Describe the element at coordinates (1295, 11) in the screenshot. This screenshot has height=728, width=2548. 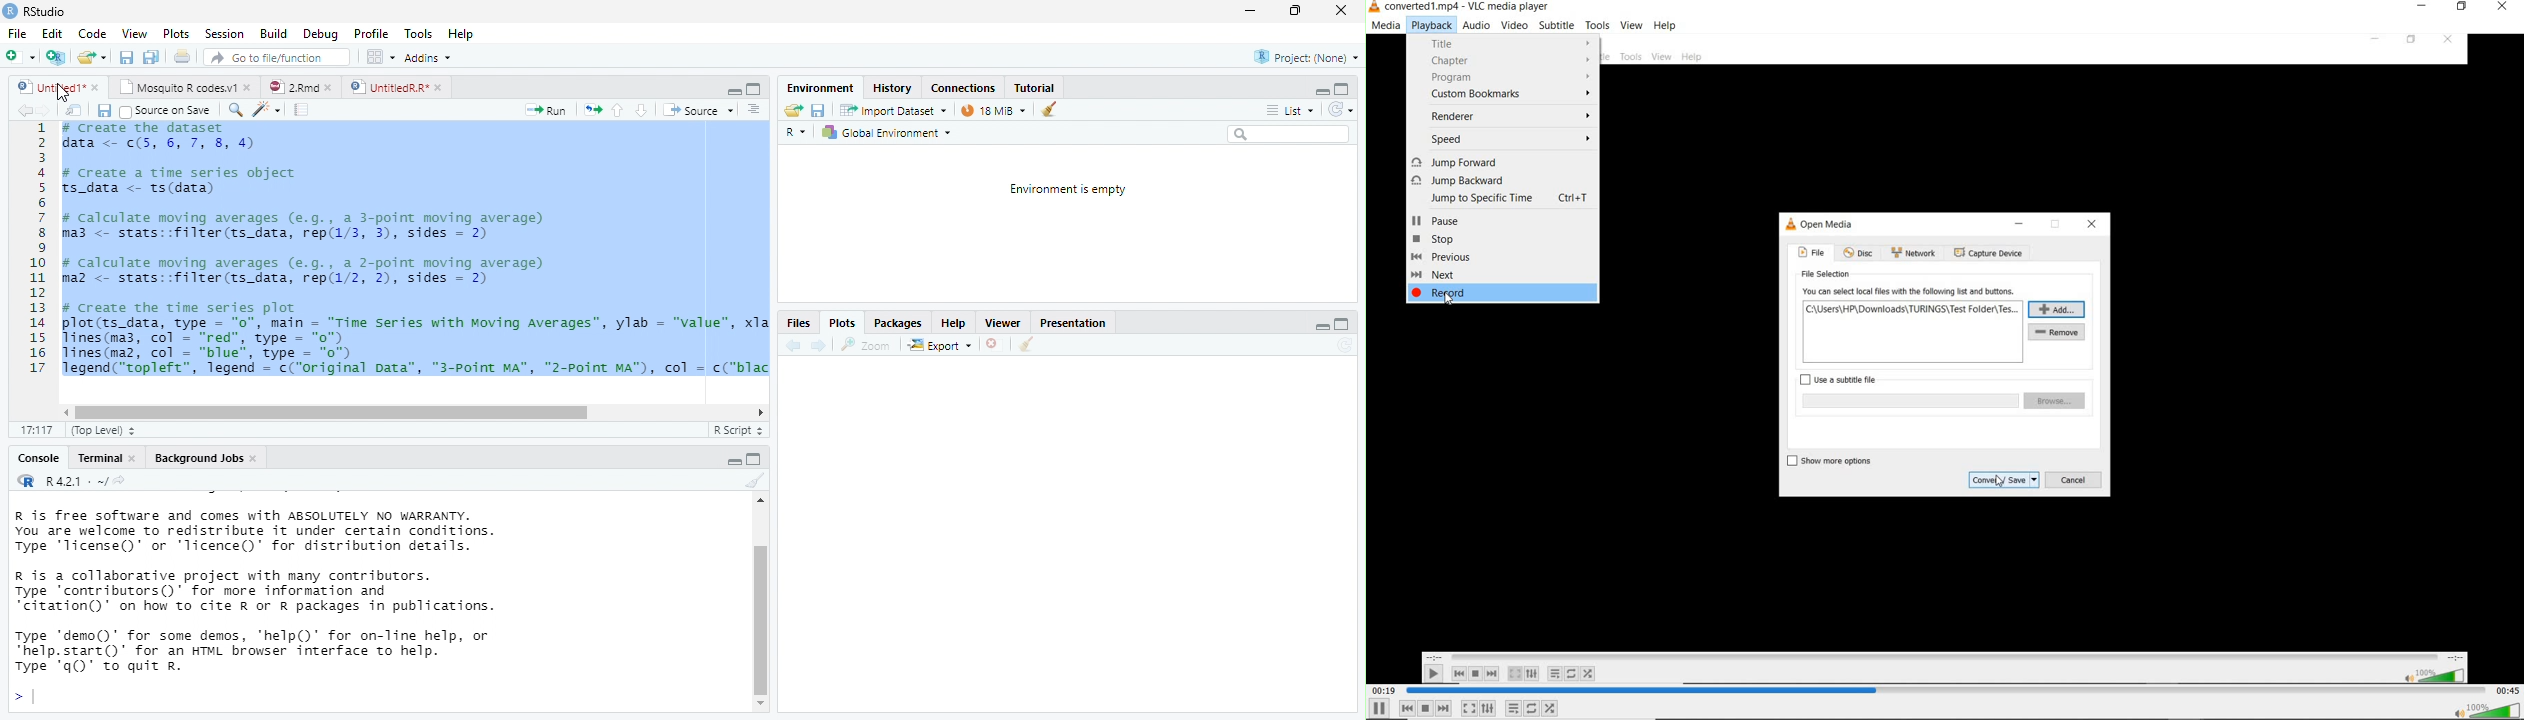
I see `maximize` at that location.